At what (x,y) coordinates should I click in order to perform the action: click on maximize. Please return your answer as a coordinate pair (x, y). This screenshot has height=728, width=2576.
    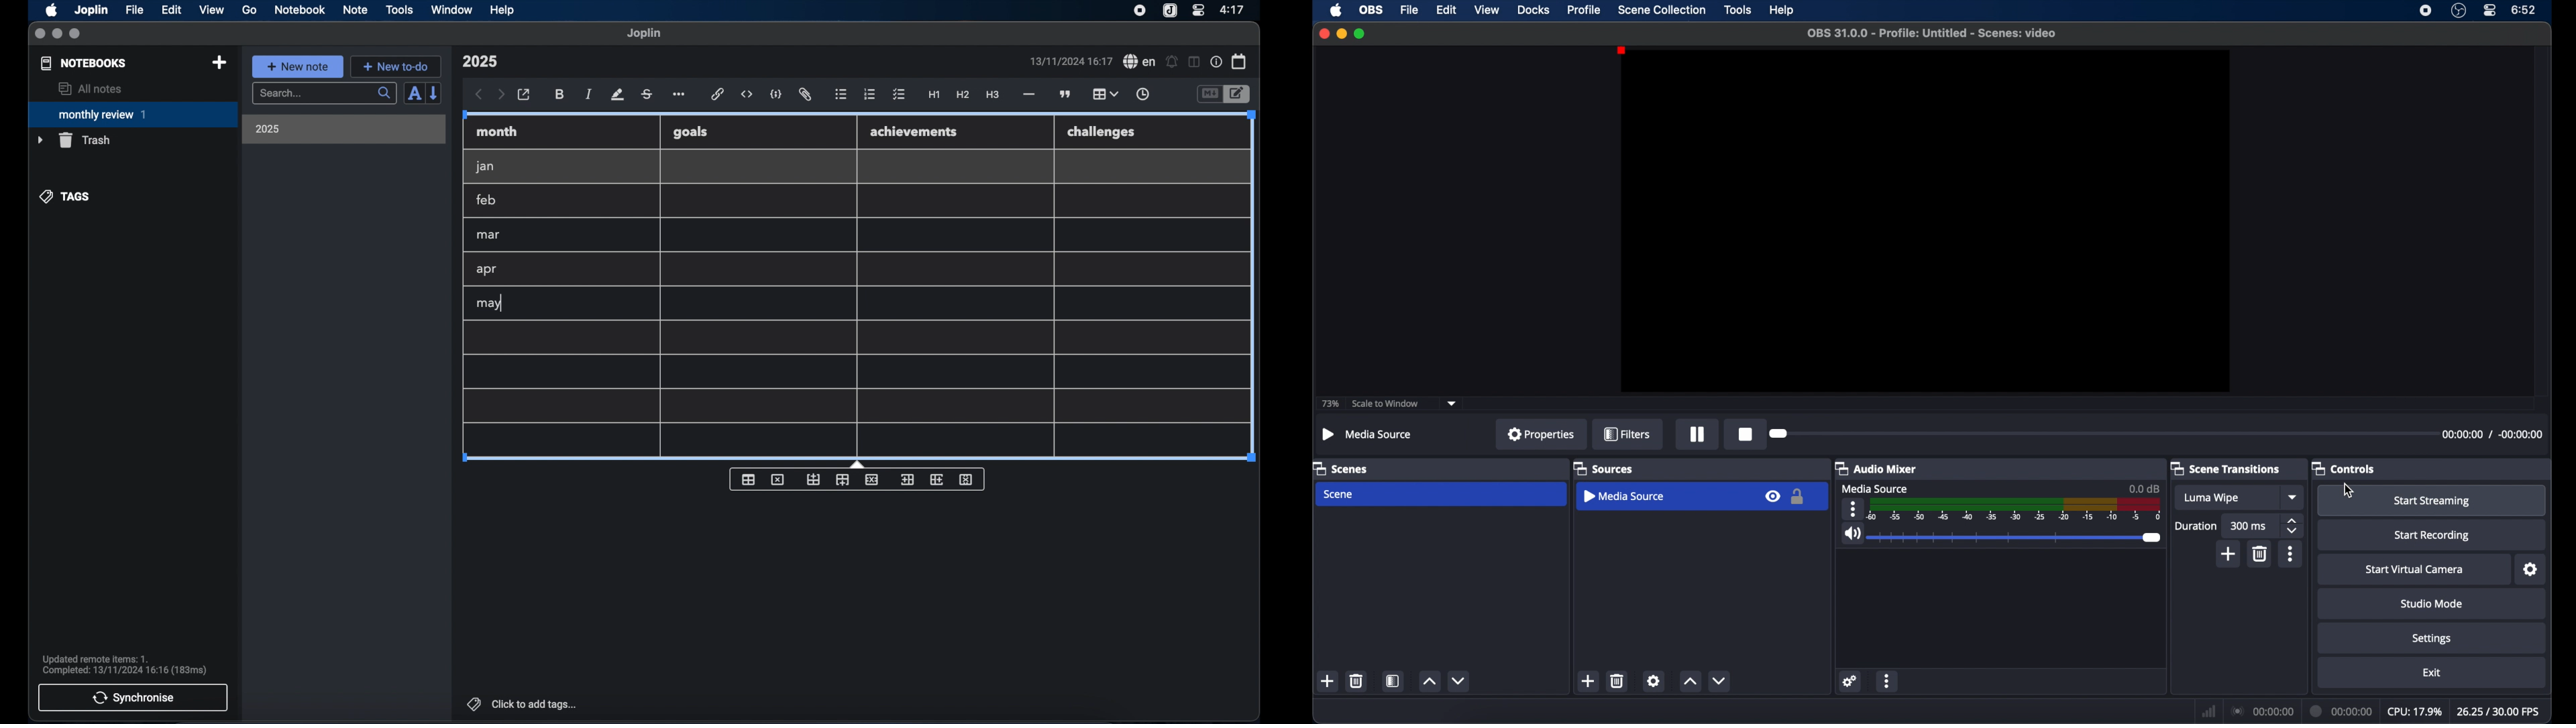
    Looking at the image, I should click on (1360, 34).